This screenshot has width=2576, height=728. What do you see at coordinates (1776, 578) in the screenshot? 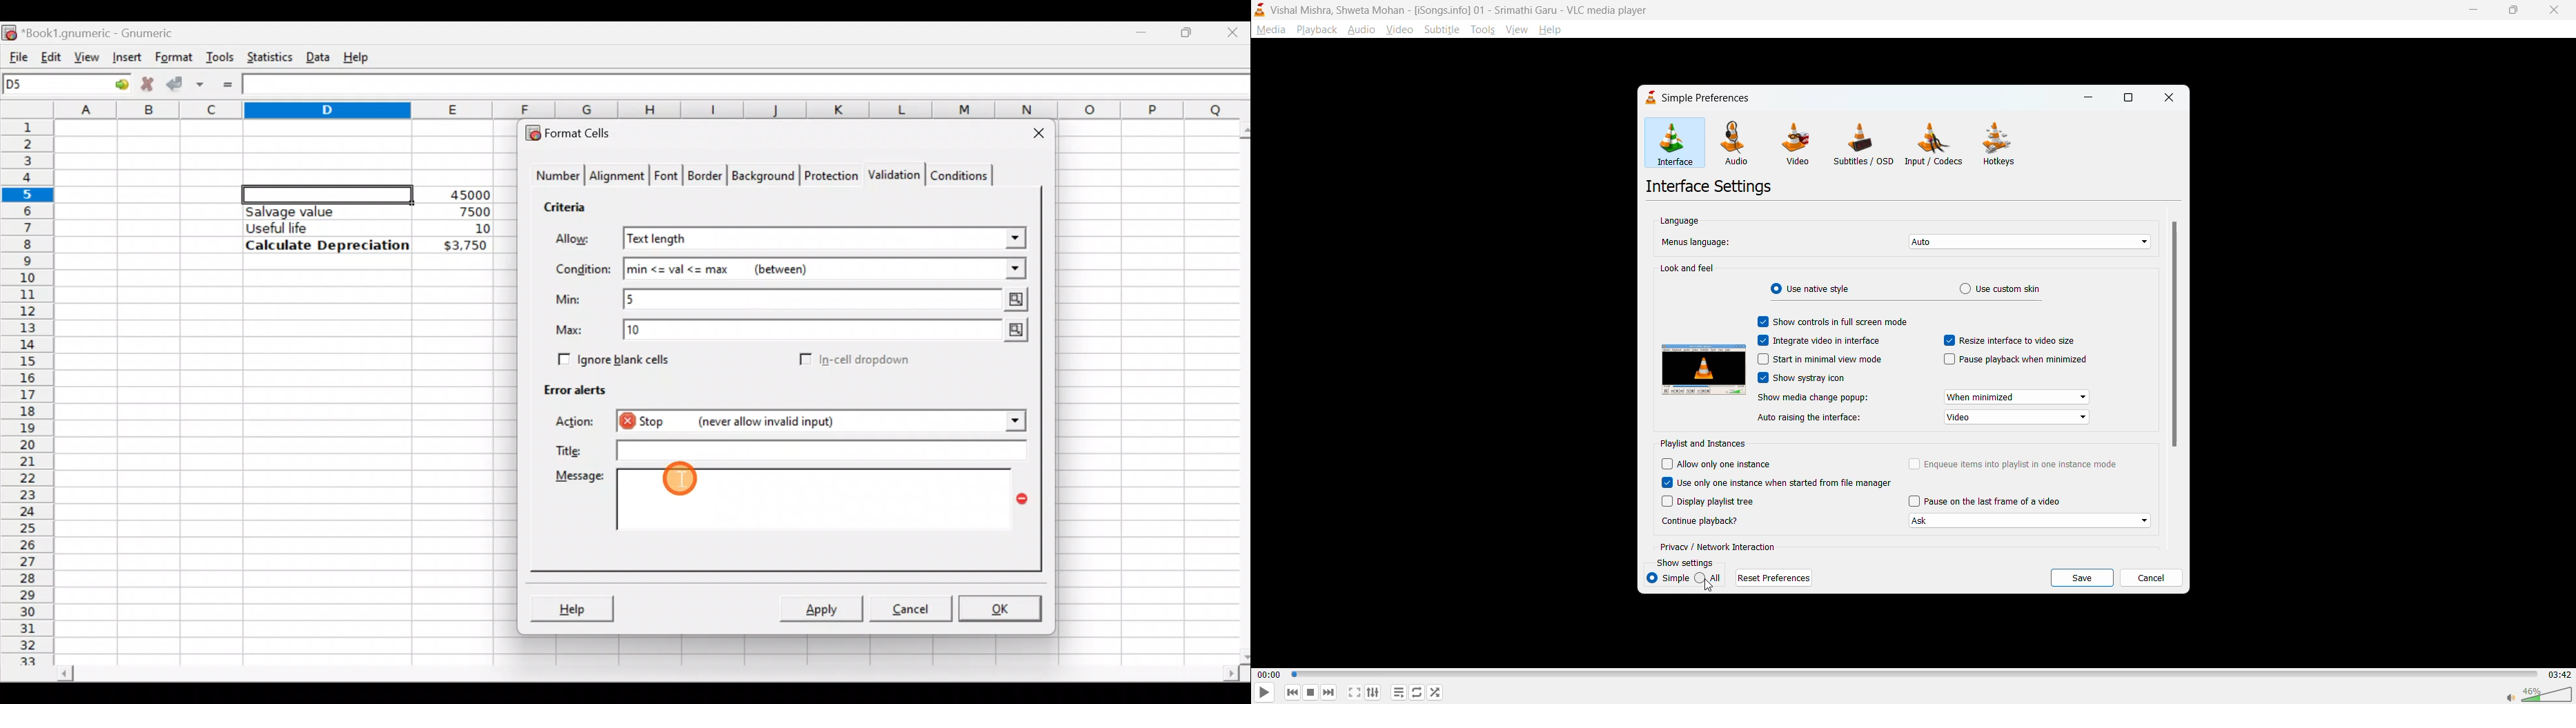
I see `reset preferences` at bounding box center [1776, 578].